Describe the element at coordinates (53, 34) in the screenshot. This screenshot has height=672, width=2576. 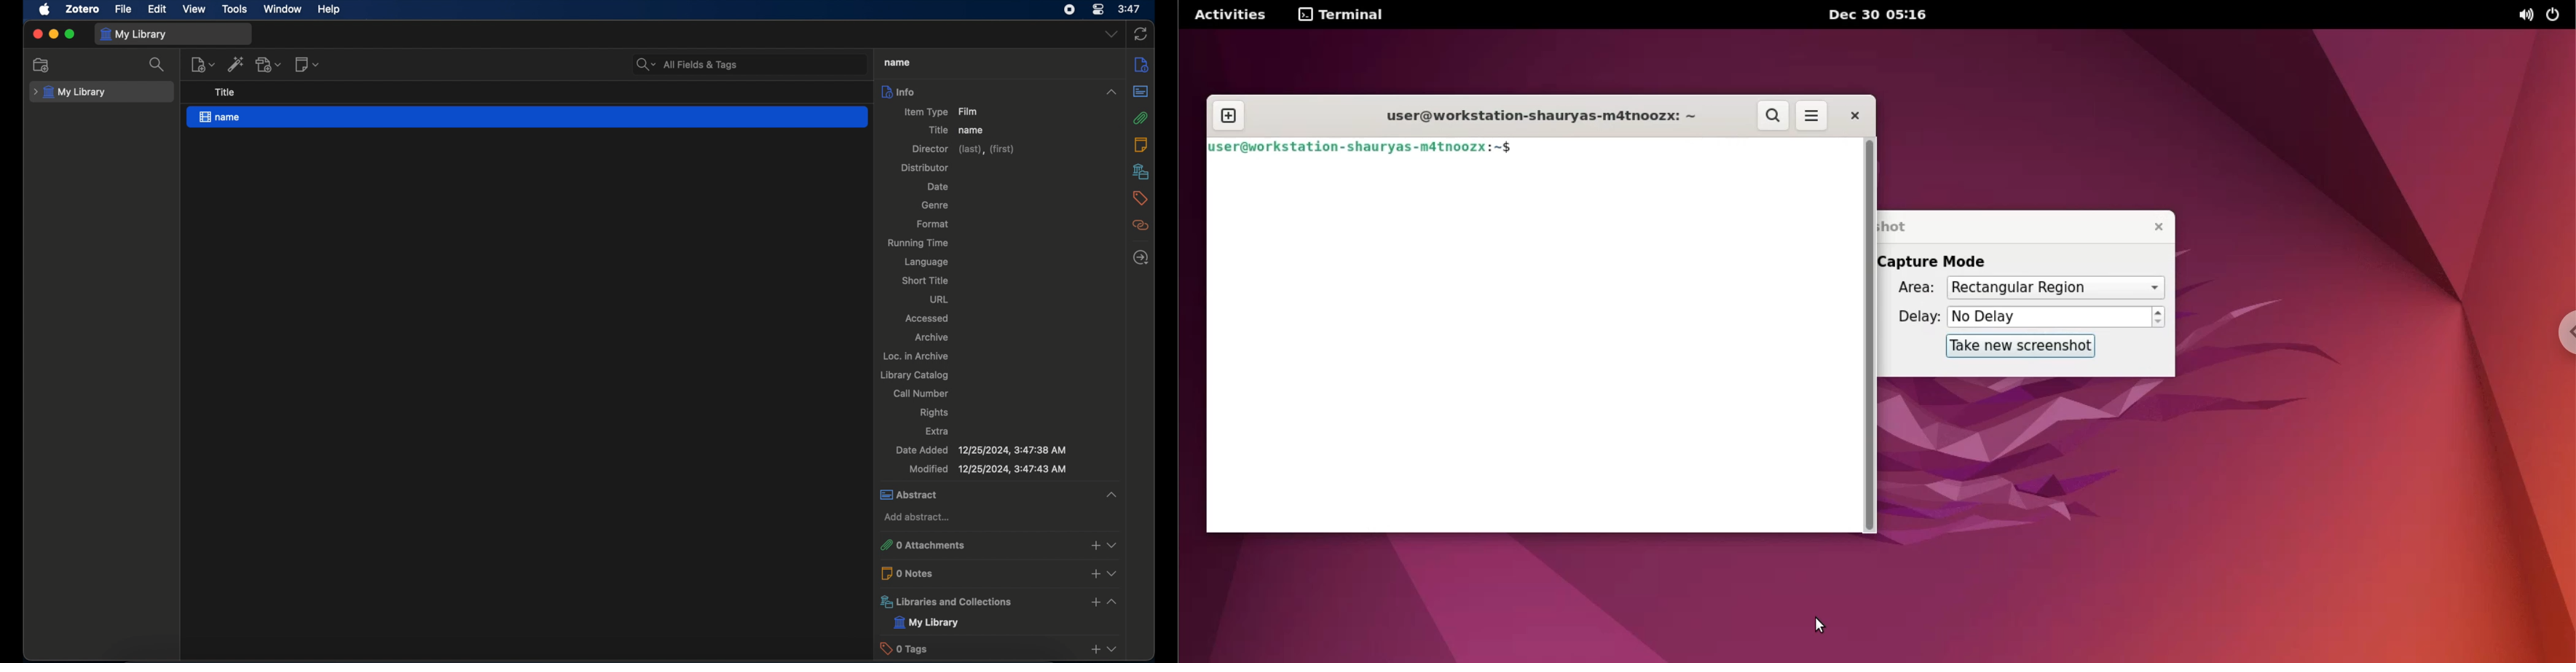
I see `minimize` at that location.